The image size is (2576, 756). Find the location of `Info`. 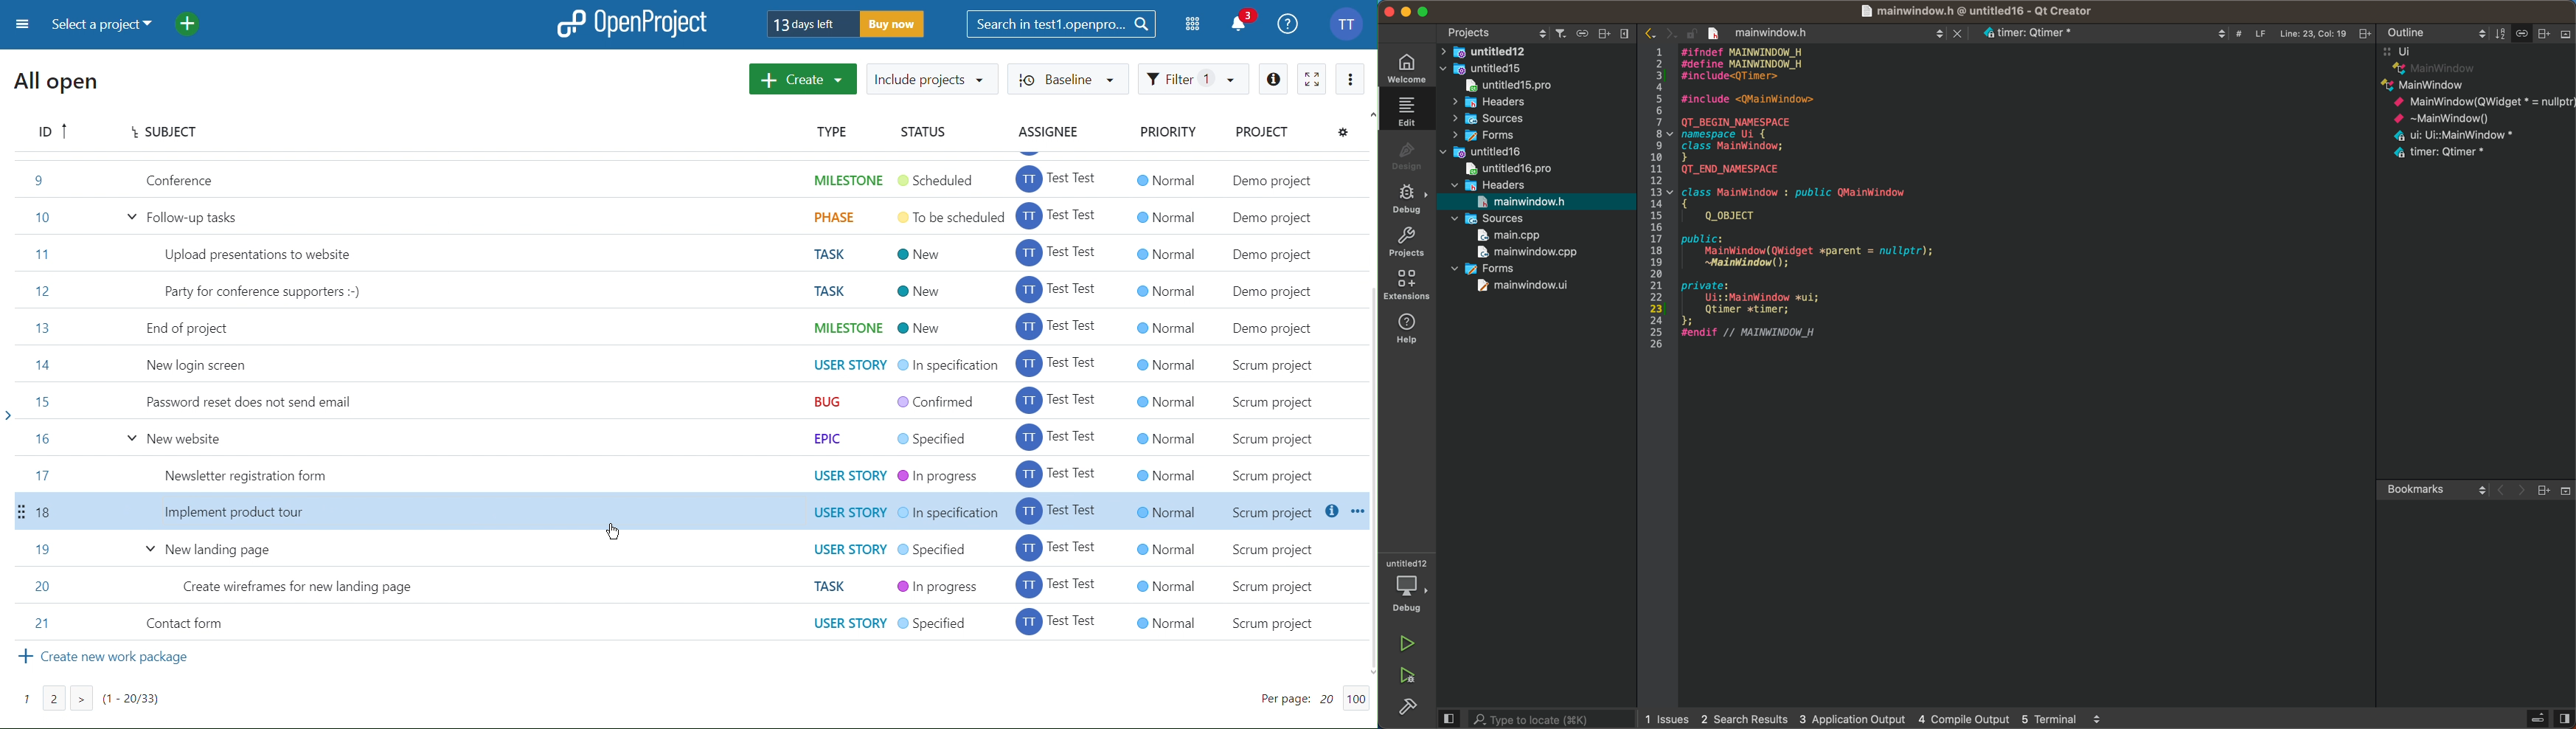

Info is located at coordinates (1274, 77).